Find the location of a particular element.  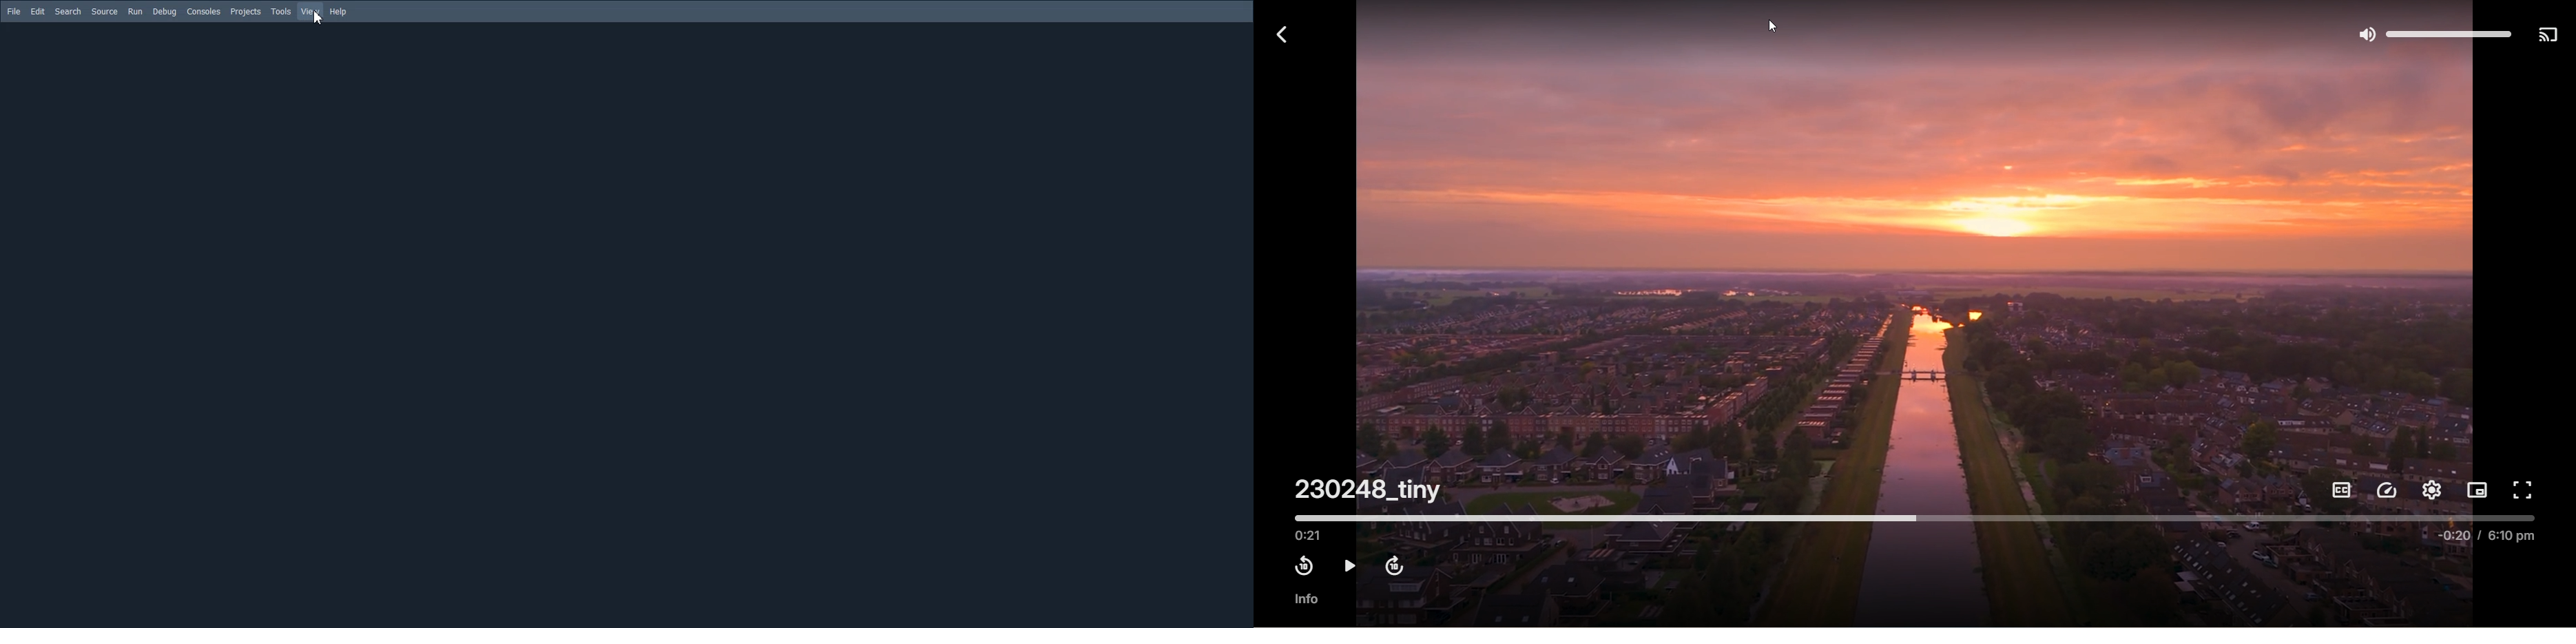

cursor is located at coordinates (313, 20).